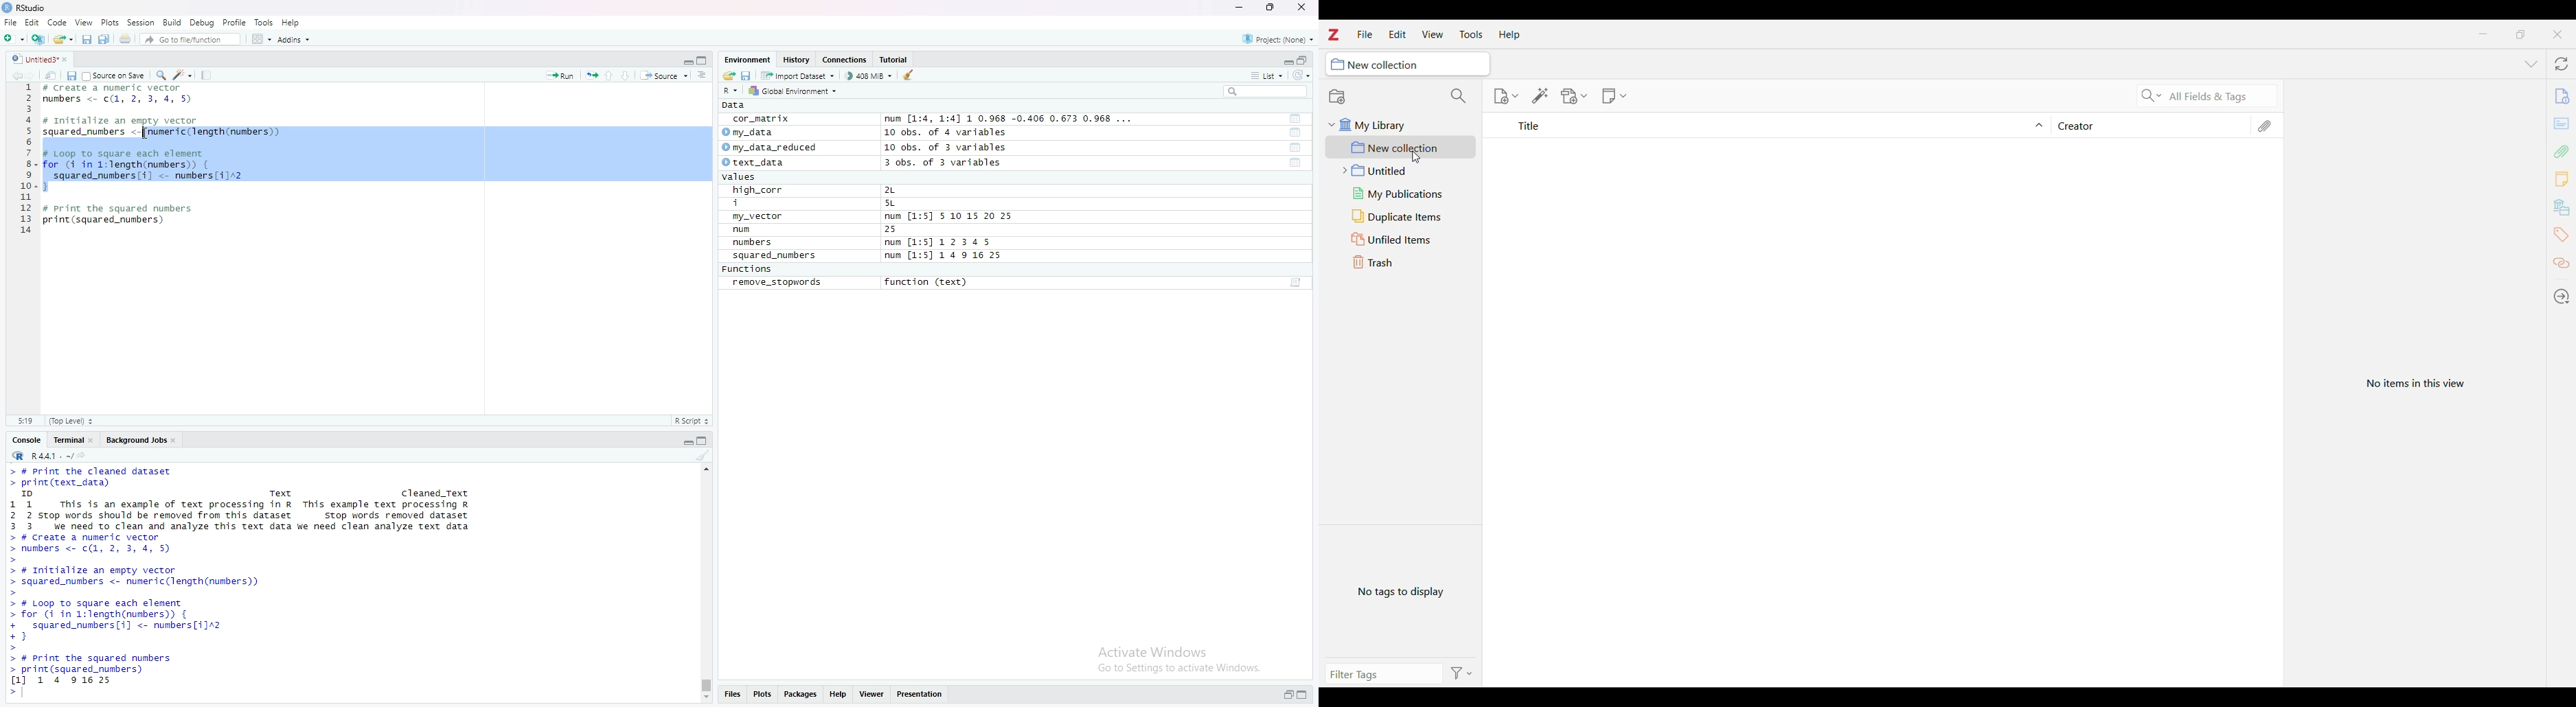 The image size is (2576, 728). I want to click on Locate, so click(2561, 296).